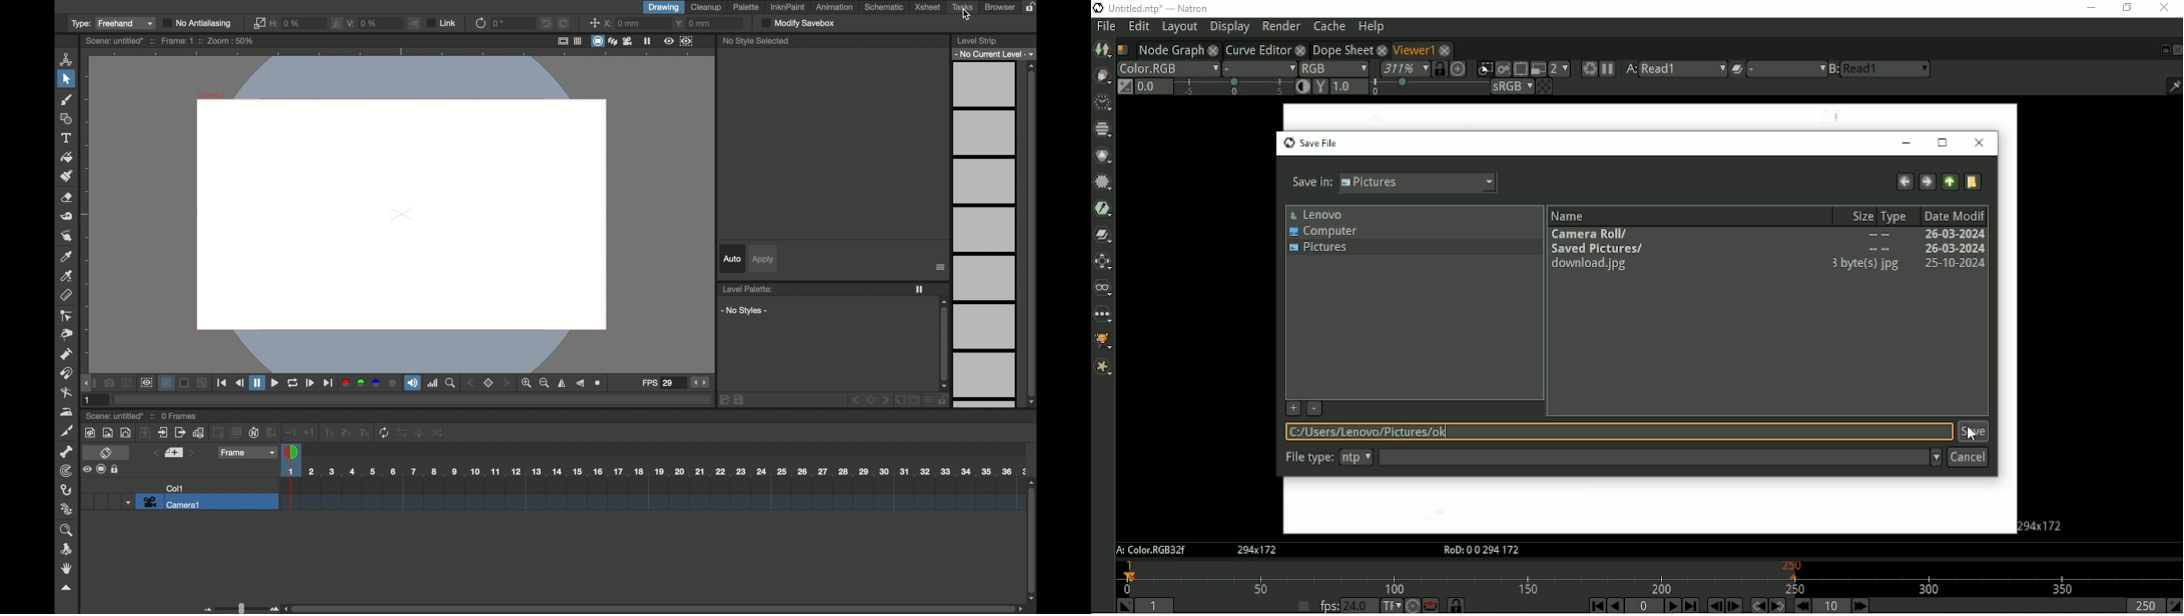  Describe the element at coordinates (1334, 68) in the screenshot. I see `Display channels` at that location.